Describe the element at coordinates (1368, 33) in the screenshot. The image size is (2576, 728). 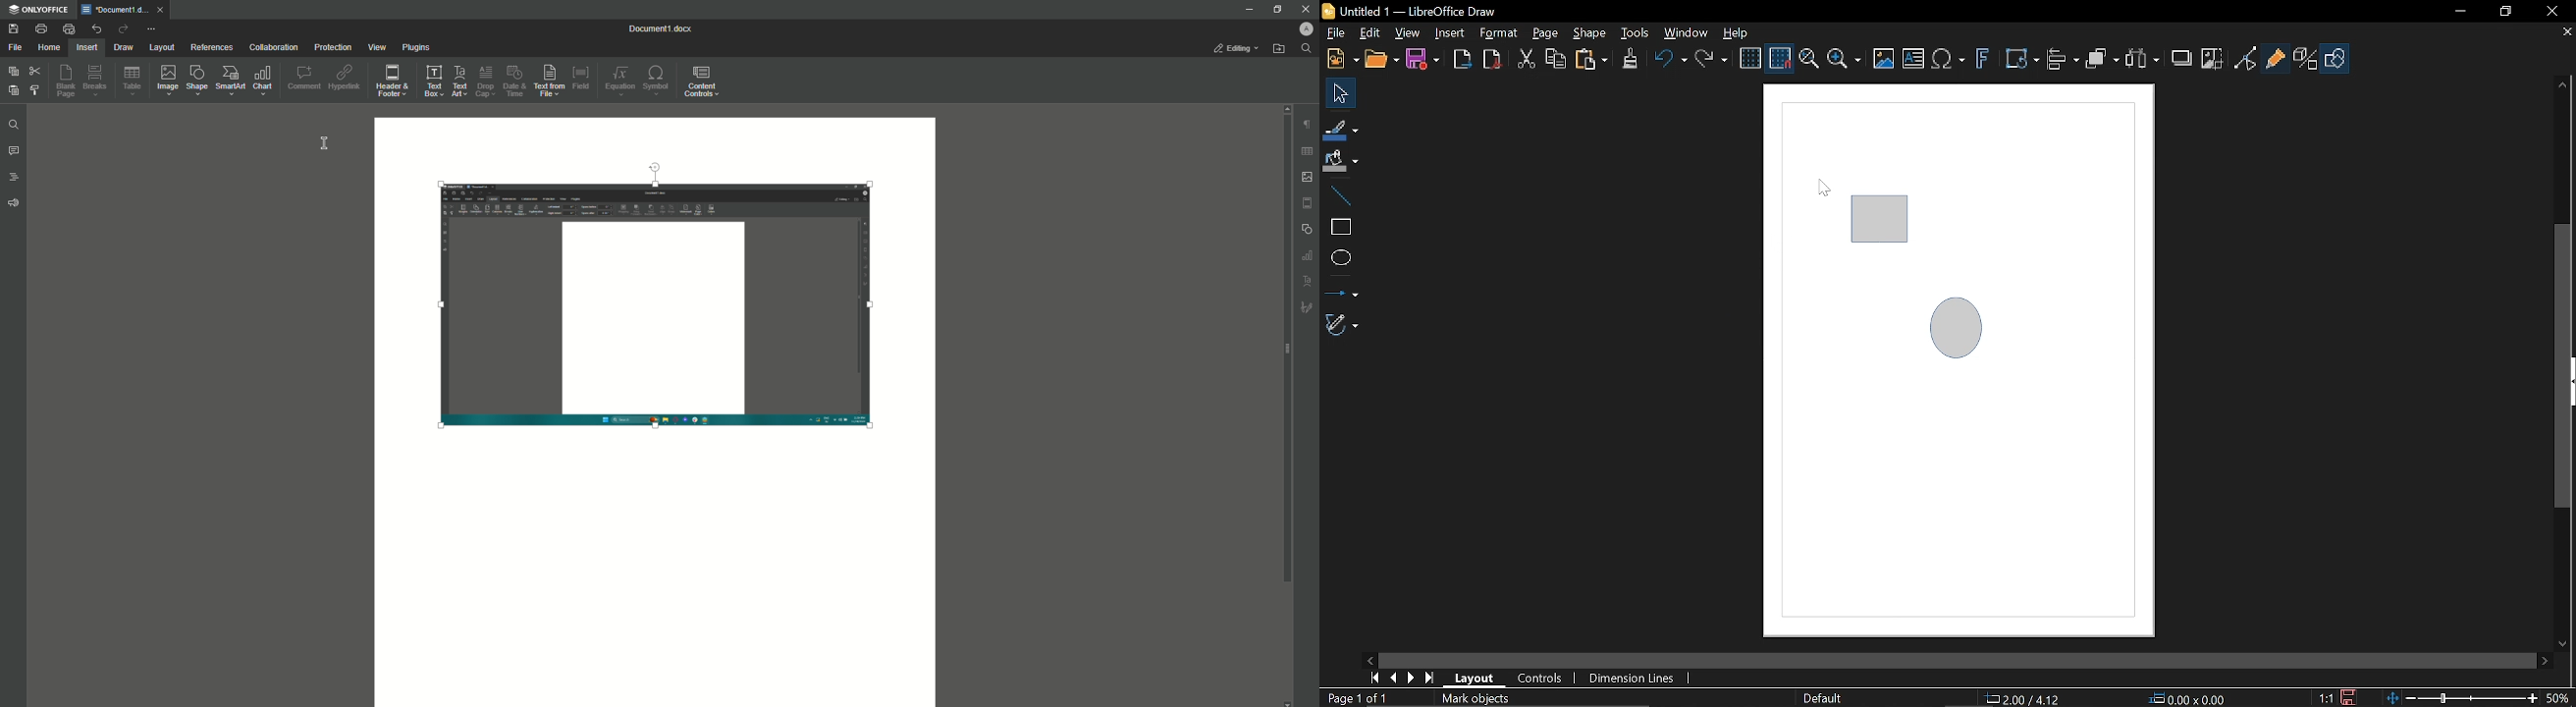
I see `Edit` at that location.